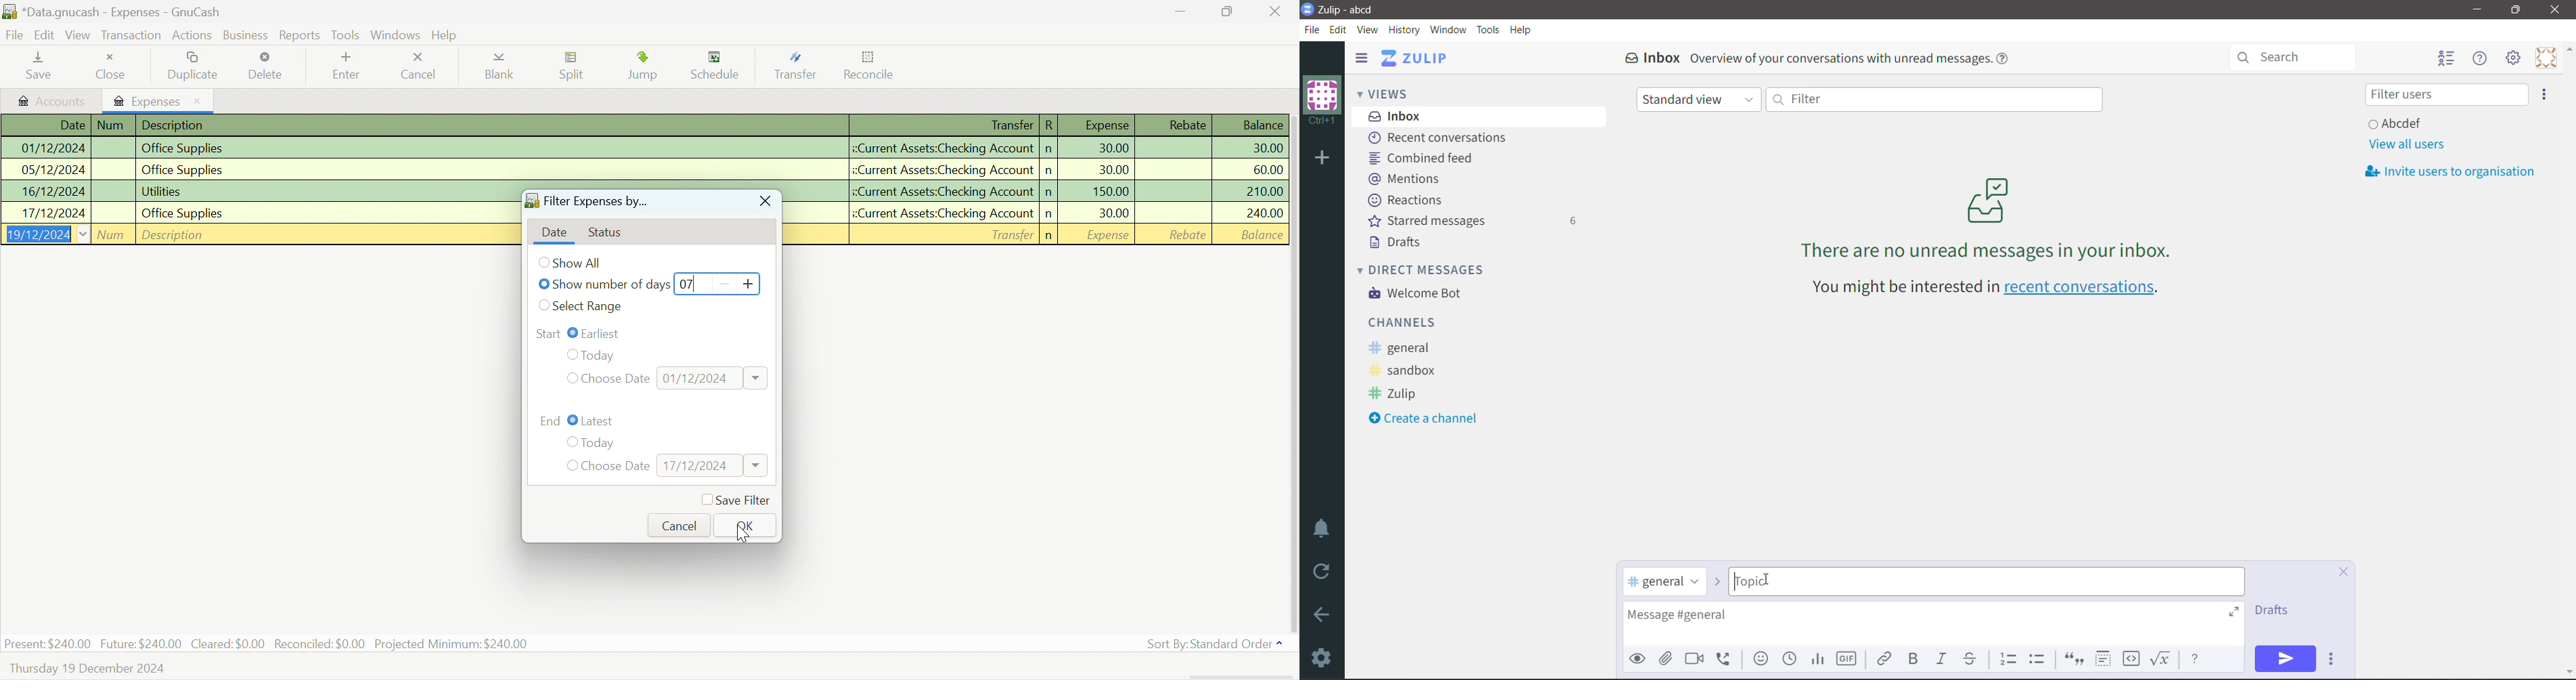 Image resolution: width=2576 pixels, height=700 pixels. I want to click on Add organization, so click(1321, 159).